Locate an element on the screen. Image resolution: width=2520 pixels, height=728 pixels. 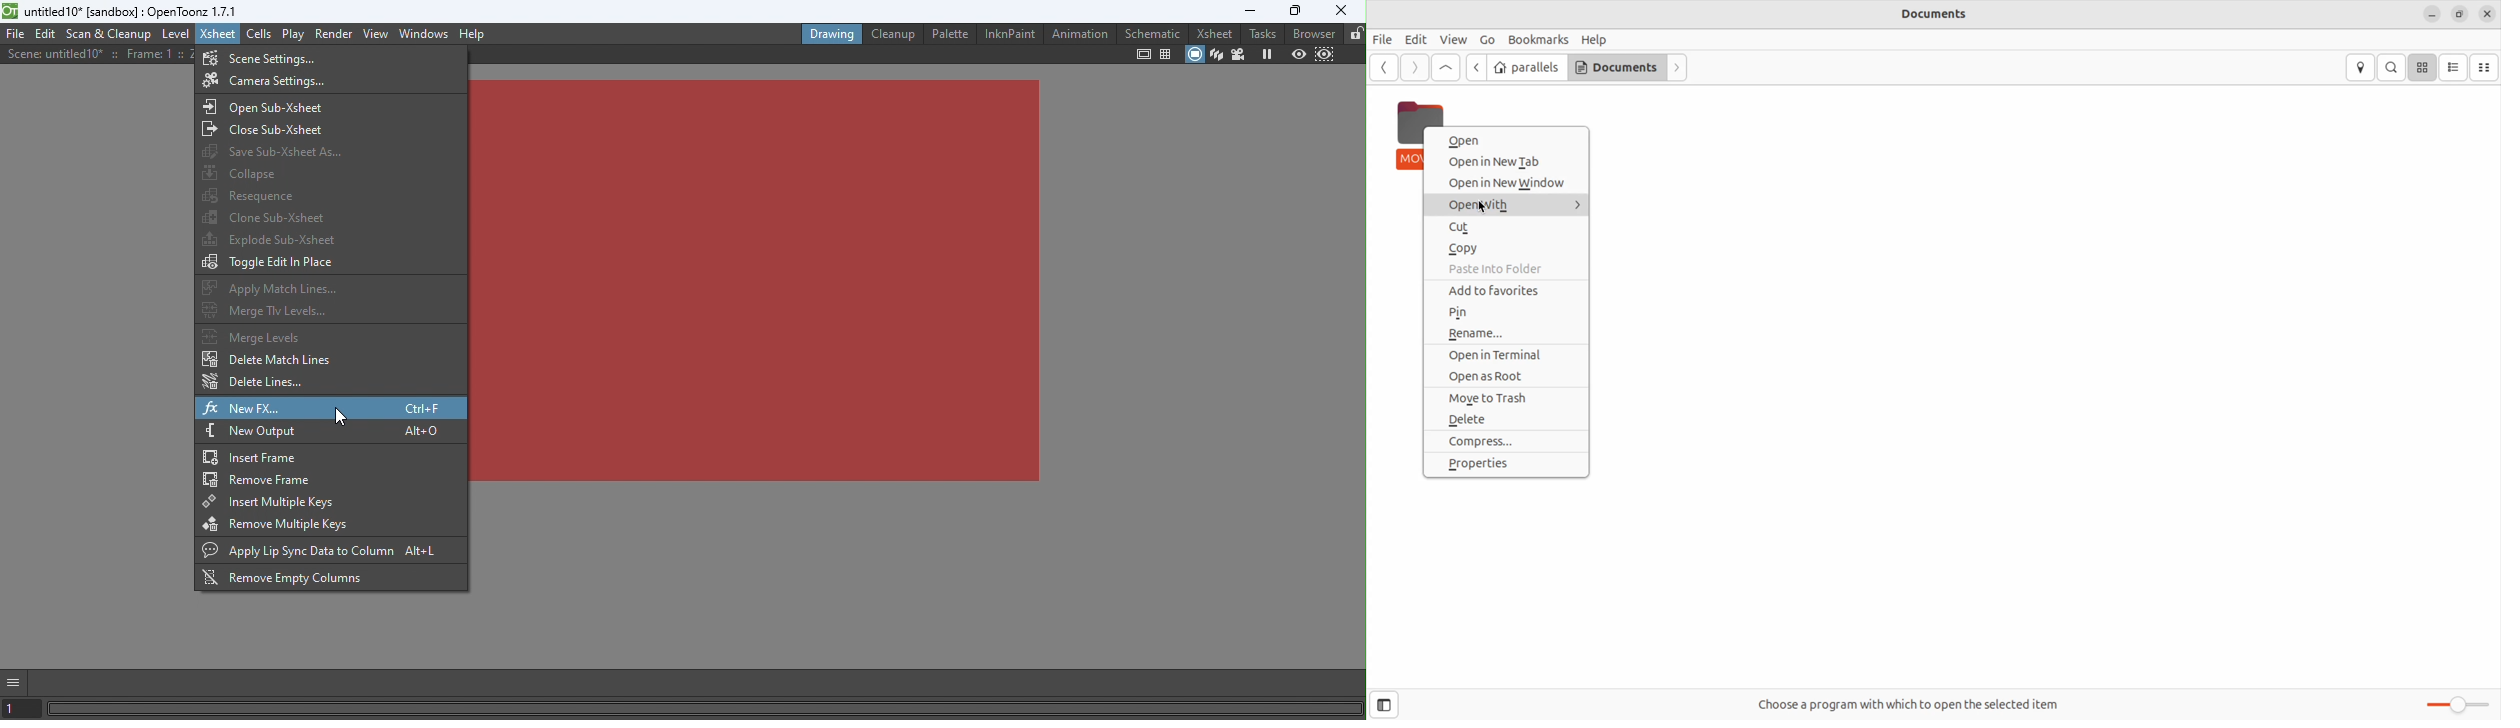
open is located at coordinates (1508, 140).